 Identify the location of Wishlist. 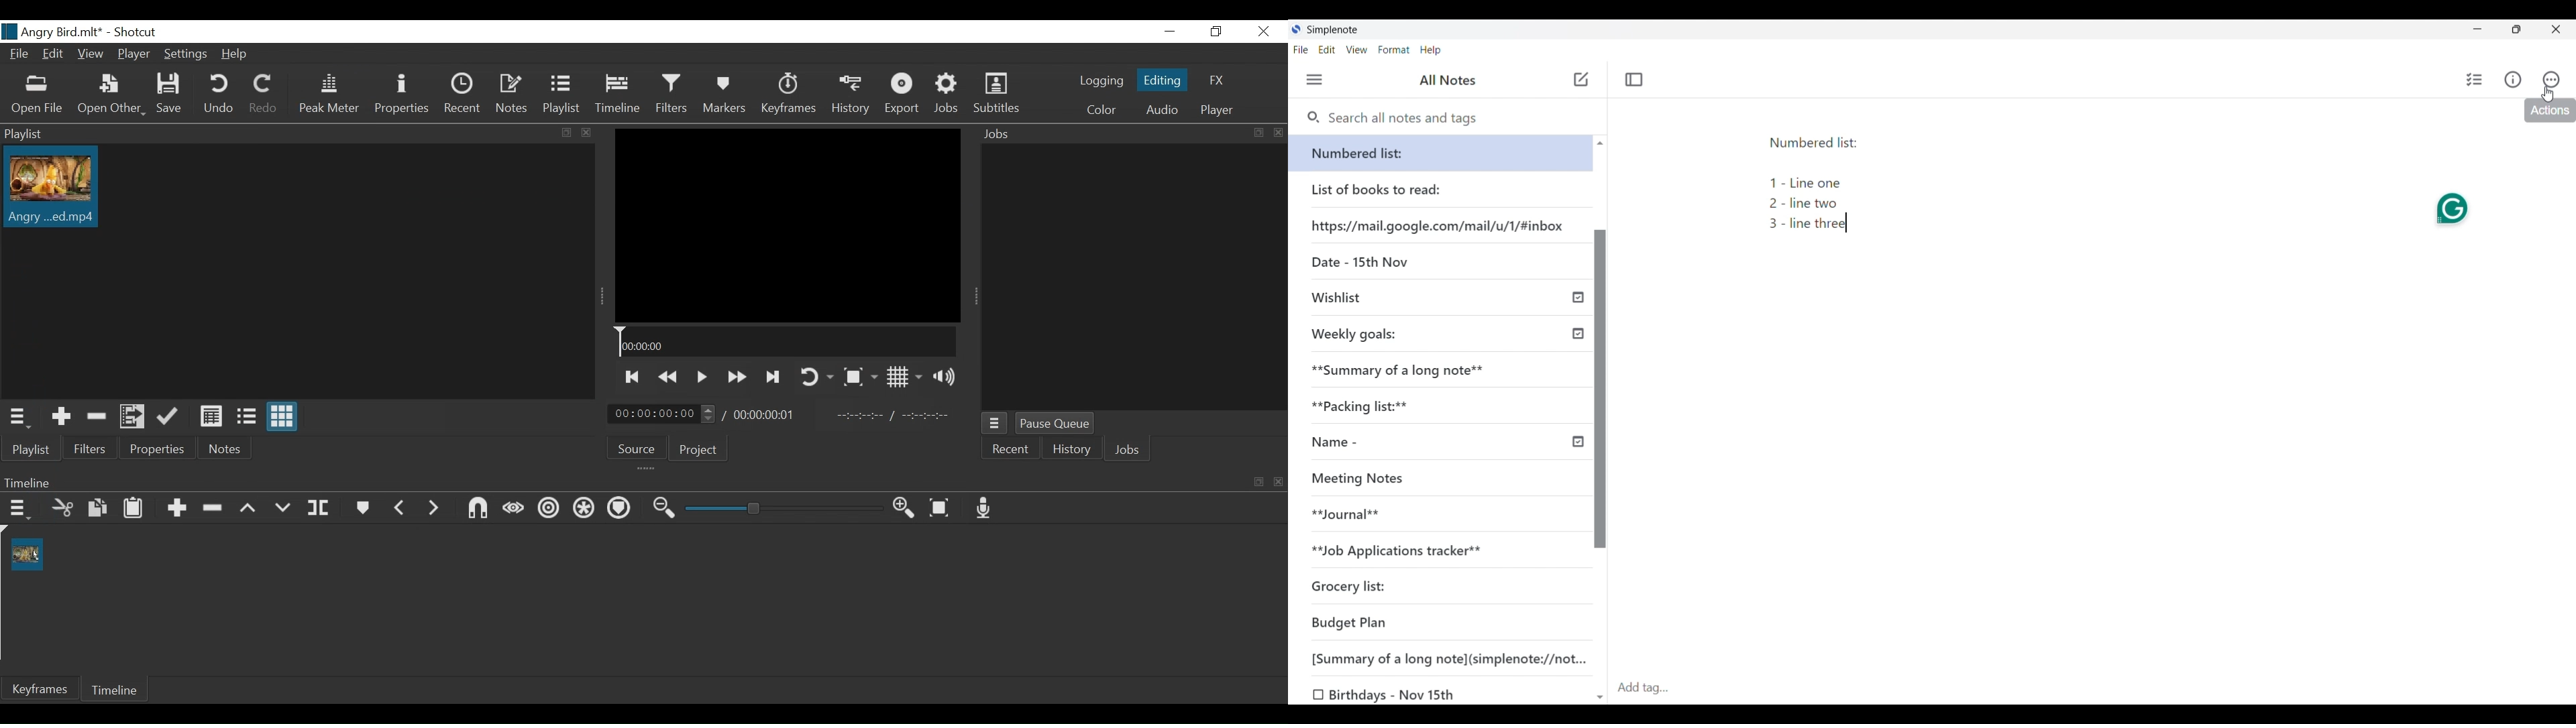
(1345, 300).